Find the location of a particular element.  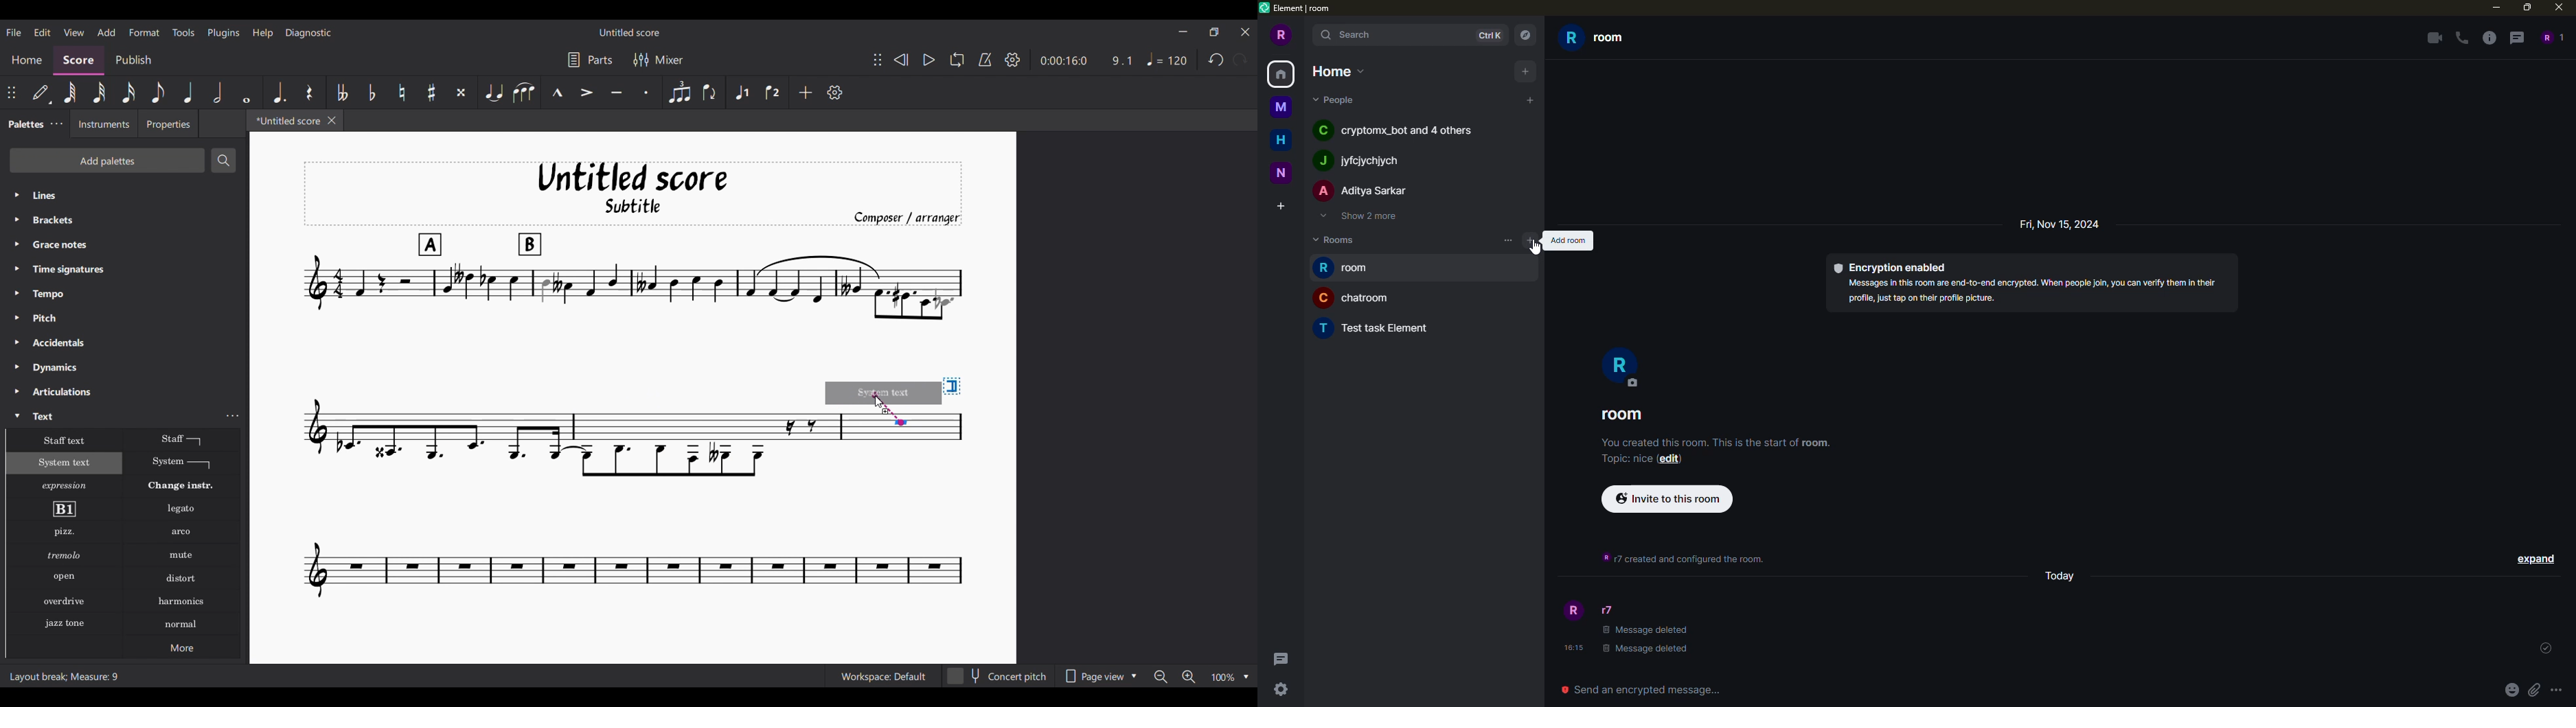

threads is located at coordinates (1281, 658).